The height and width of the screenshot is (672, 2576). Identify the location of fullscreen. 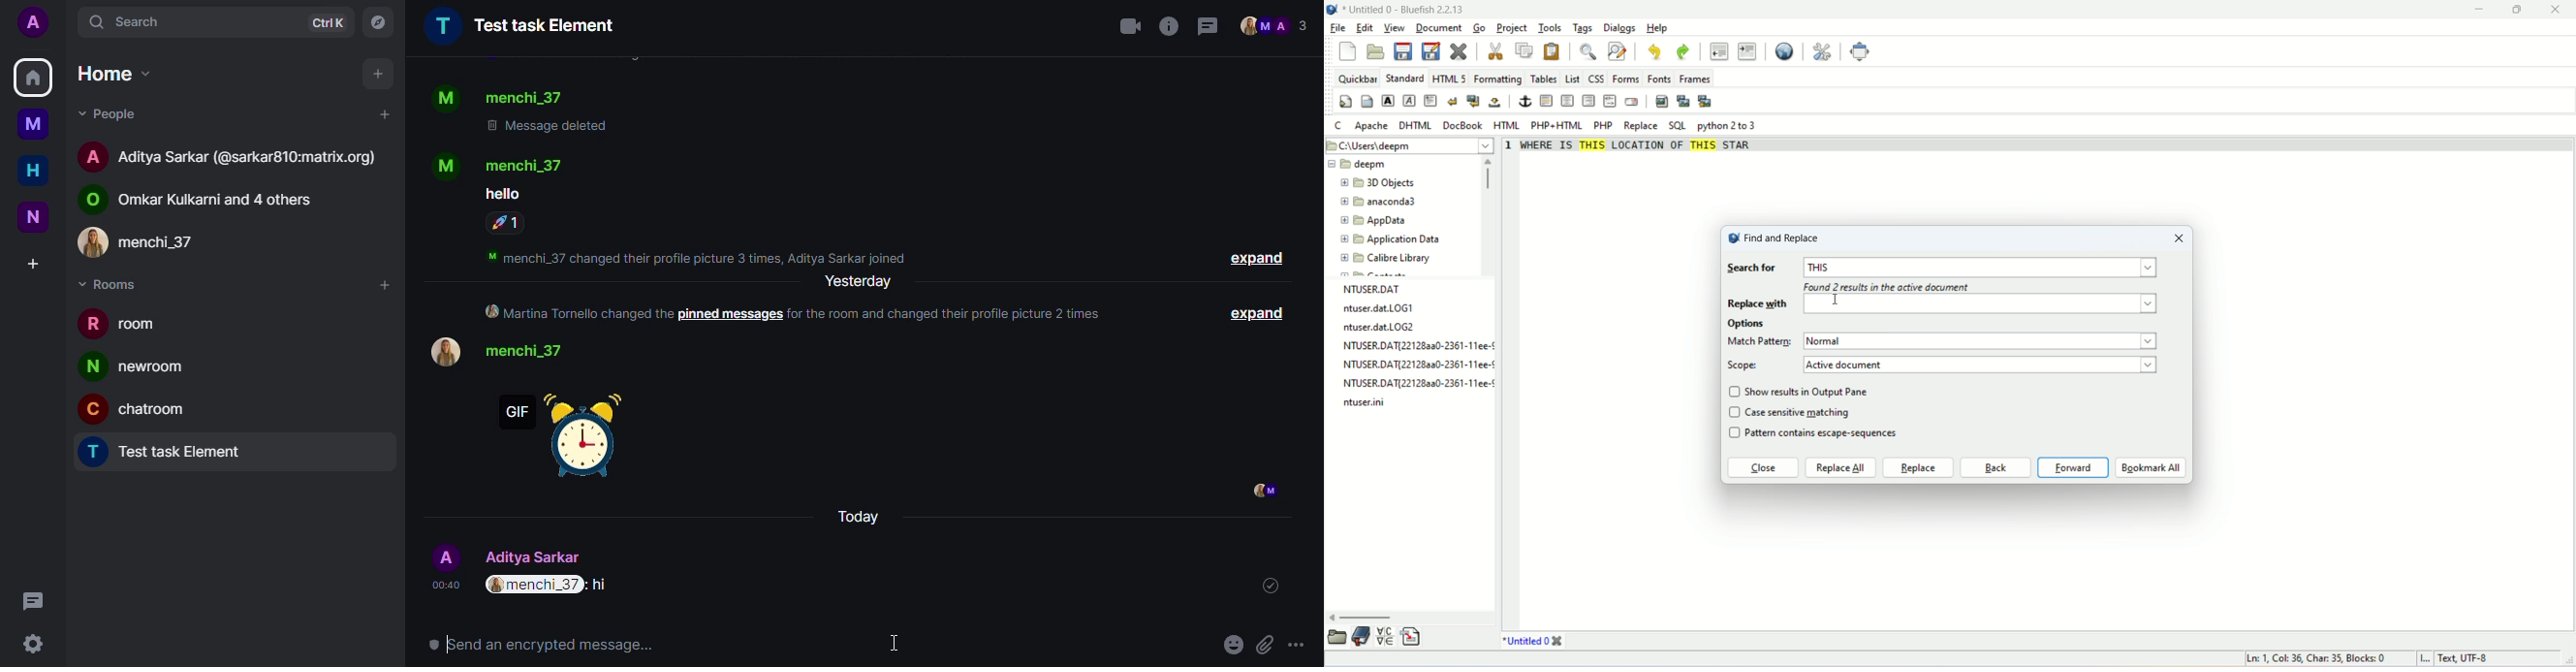
(1863, 52).